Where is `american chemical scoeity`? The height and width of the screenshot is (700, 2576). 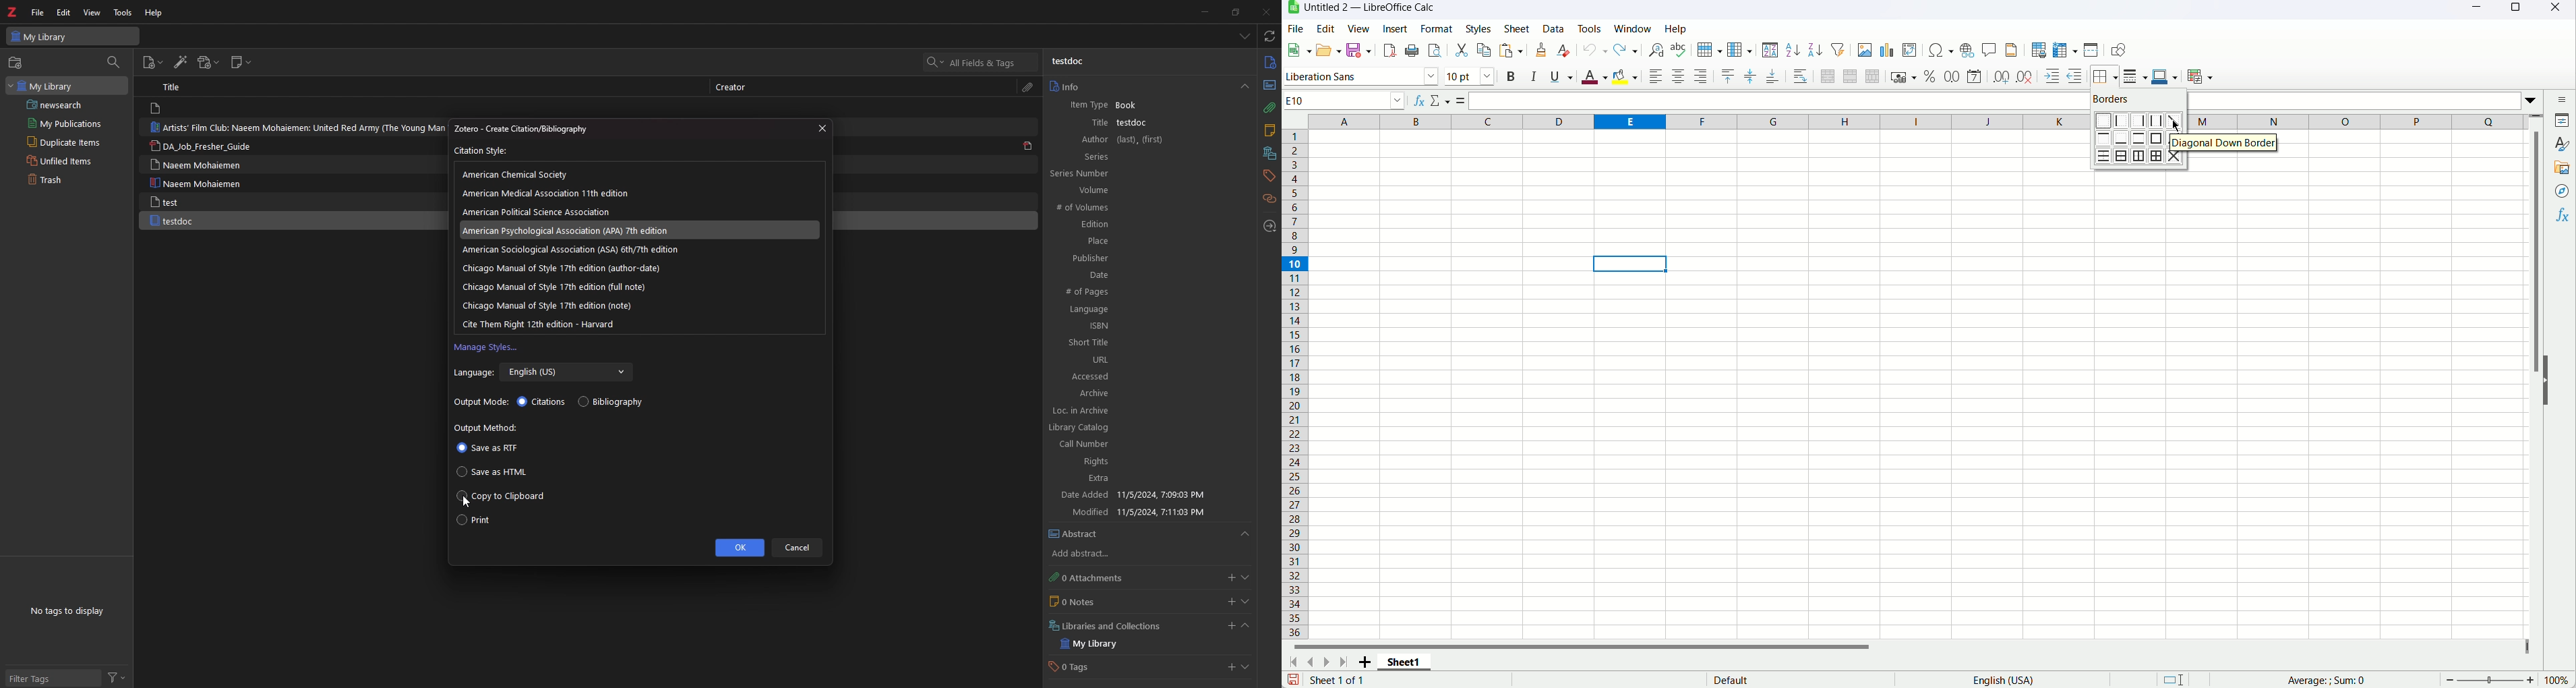 american chemical scoeity is located at coordinates (520, 174).